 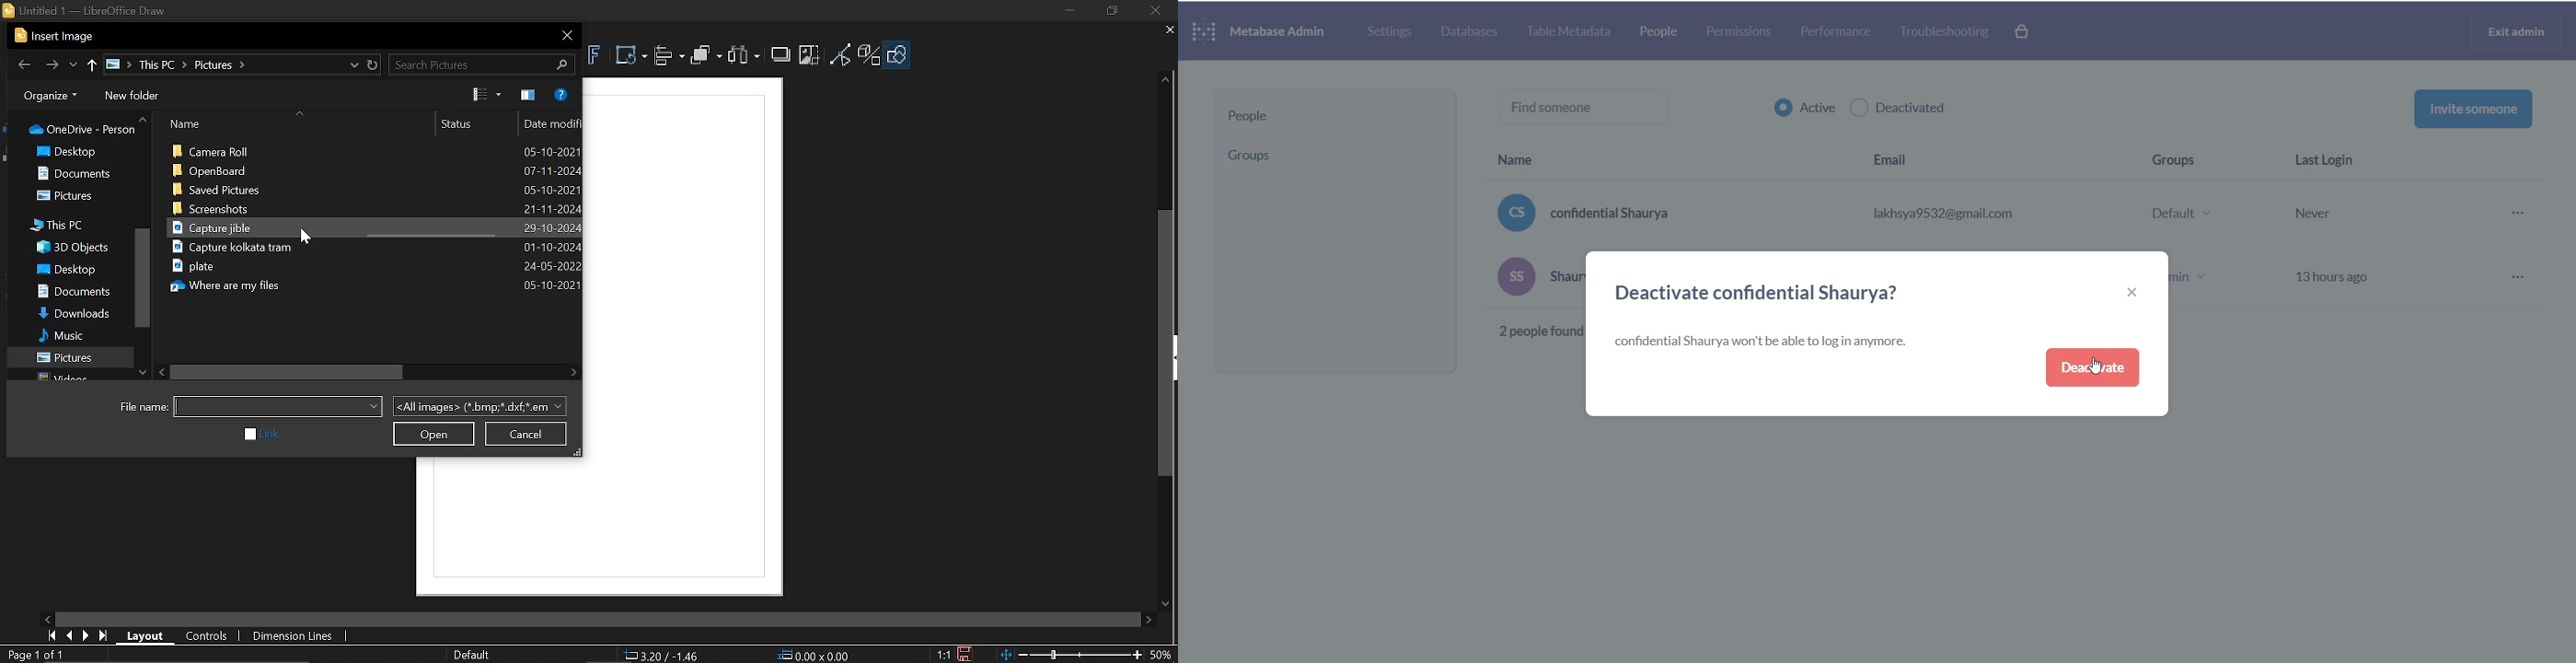 I want to click on Size, so click(x=815, y=656).